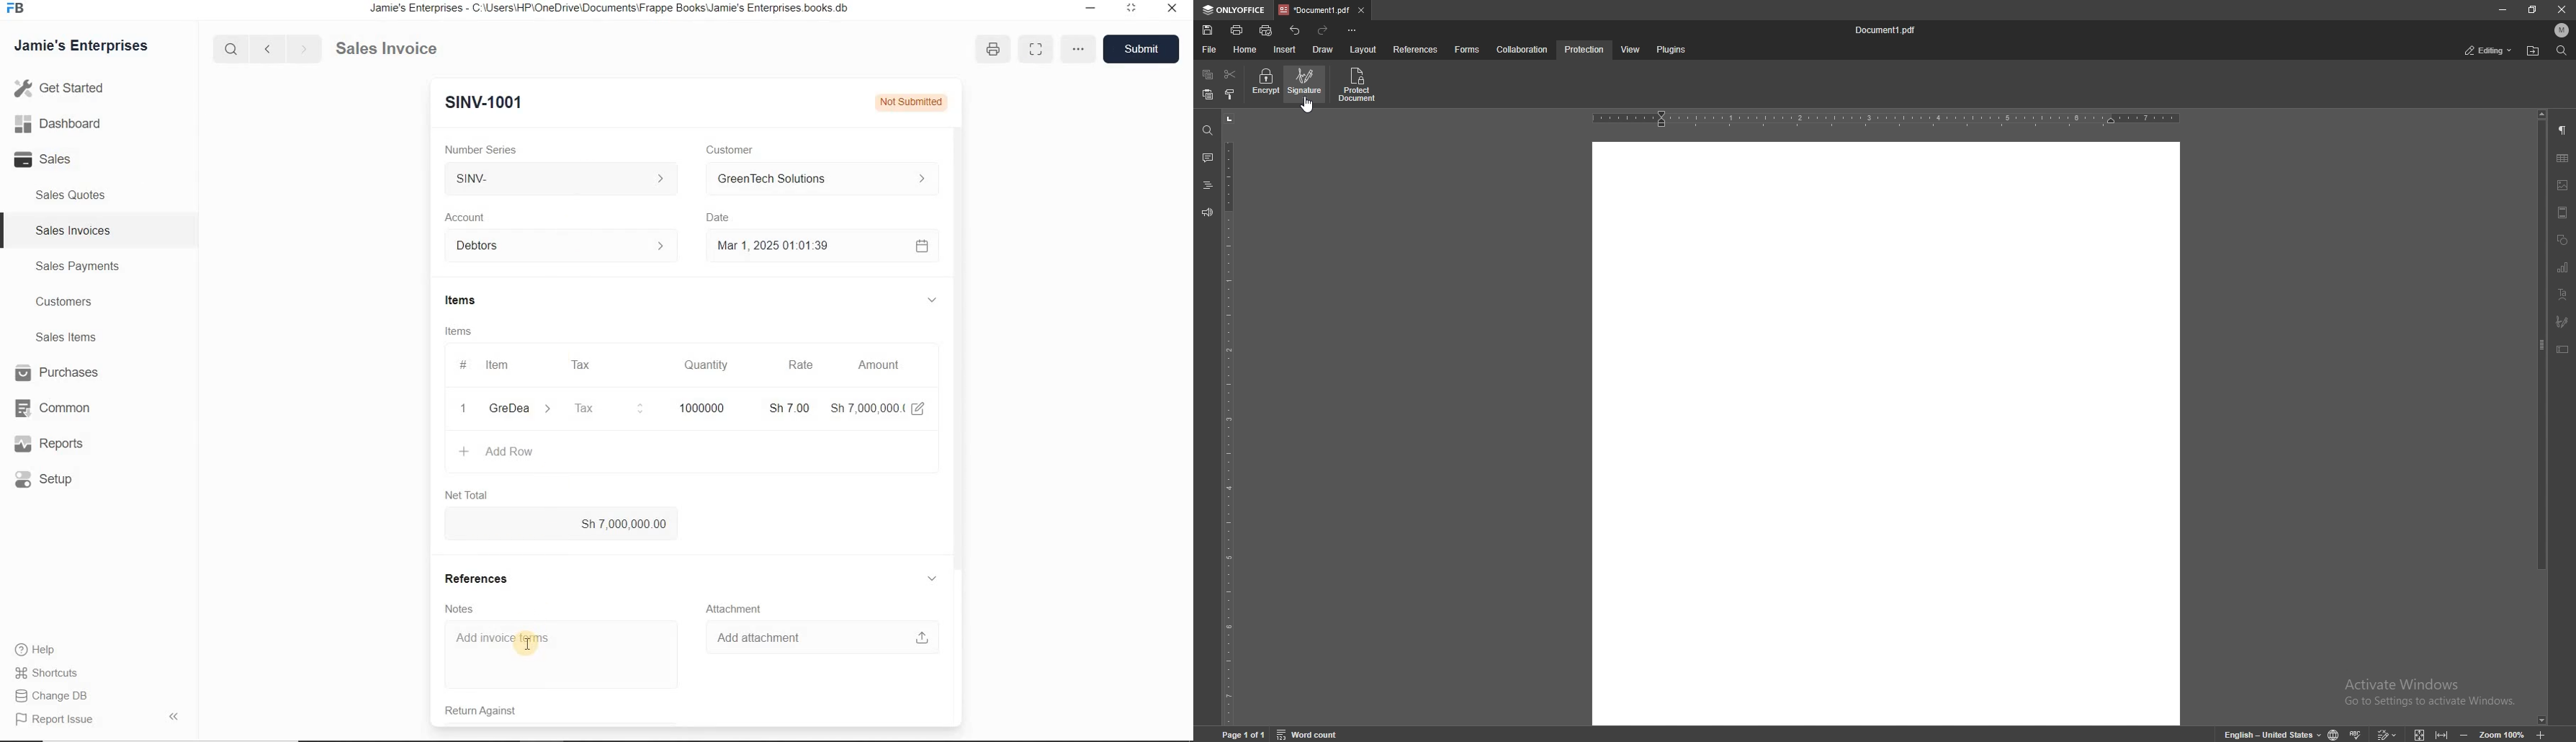  Describe the element at coordinates (801, 366) in the screenshot. I see `Rate` at that location.